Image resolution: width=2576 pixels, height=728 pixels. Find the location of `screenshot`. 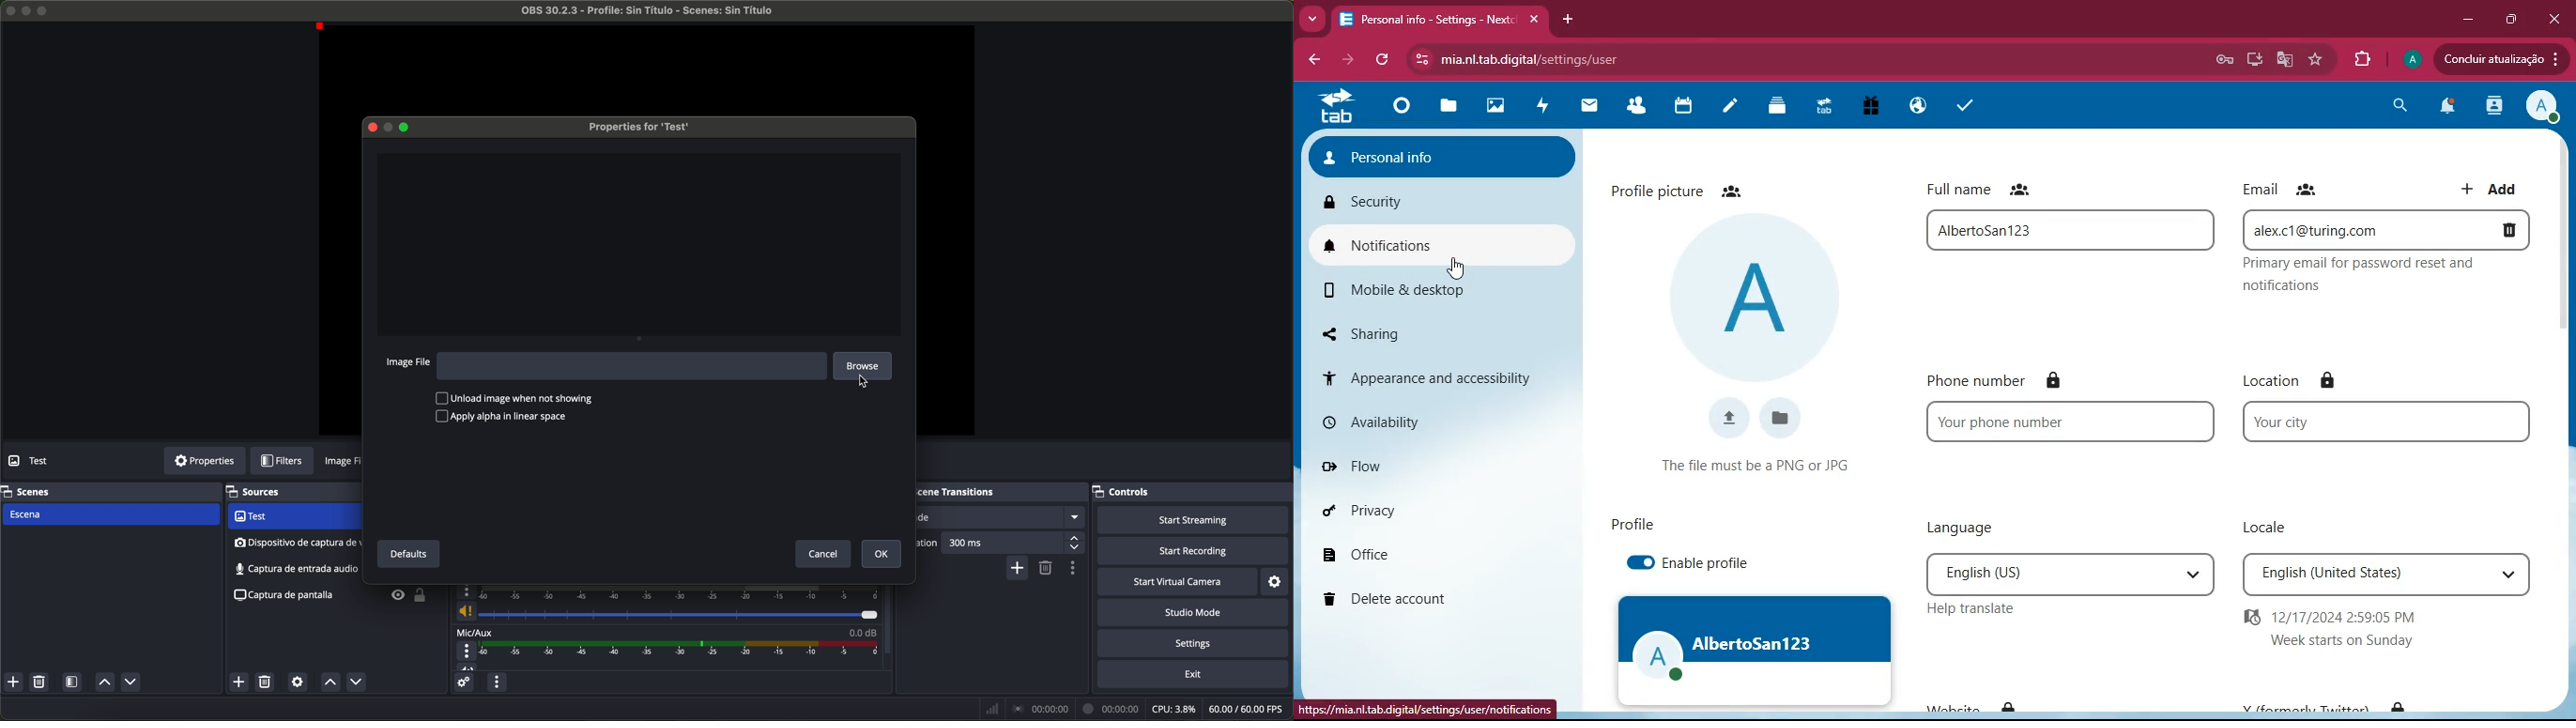

screenshot is located at coordinates (294, 568).